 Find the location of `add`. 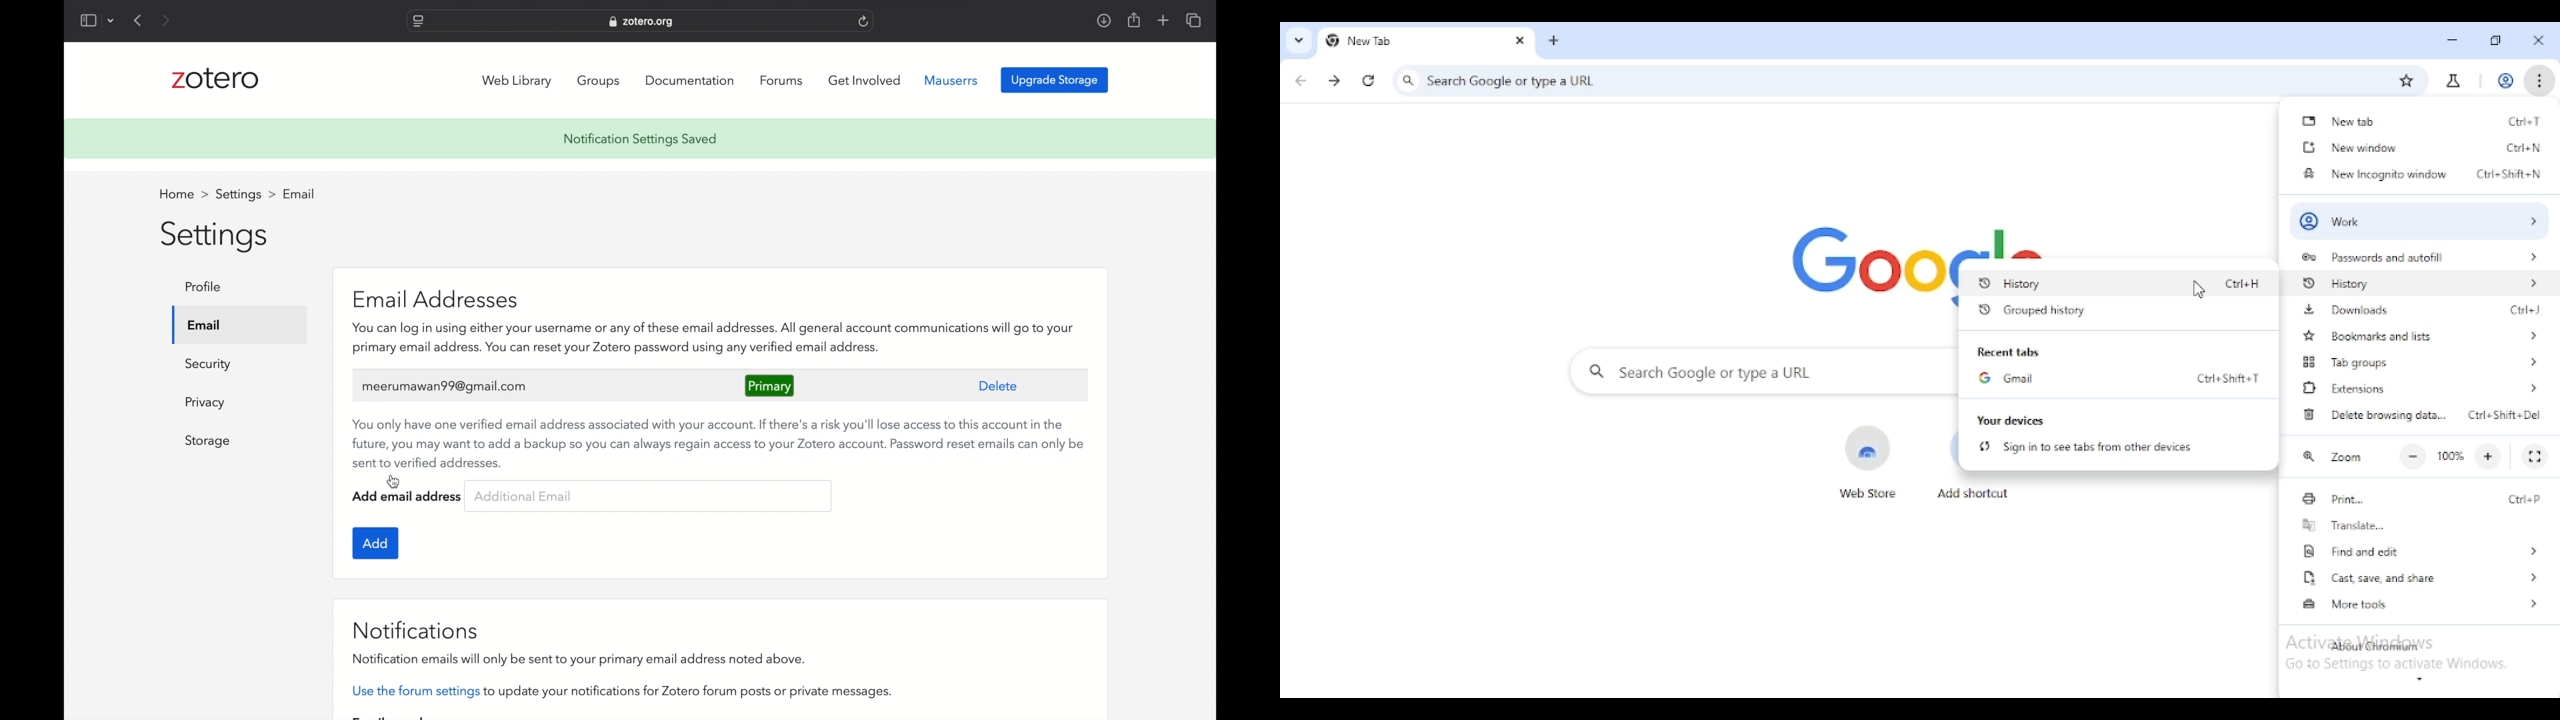

add is located at coordinates (375, 543).